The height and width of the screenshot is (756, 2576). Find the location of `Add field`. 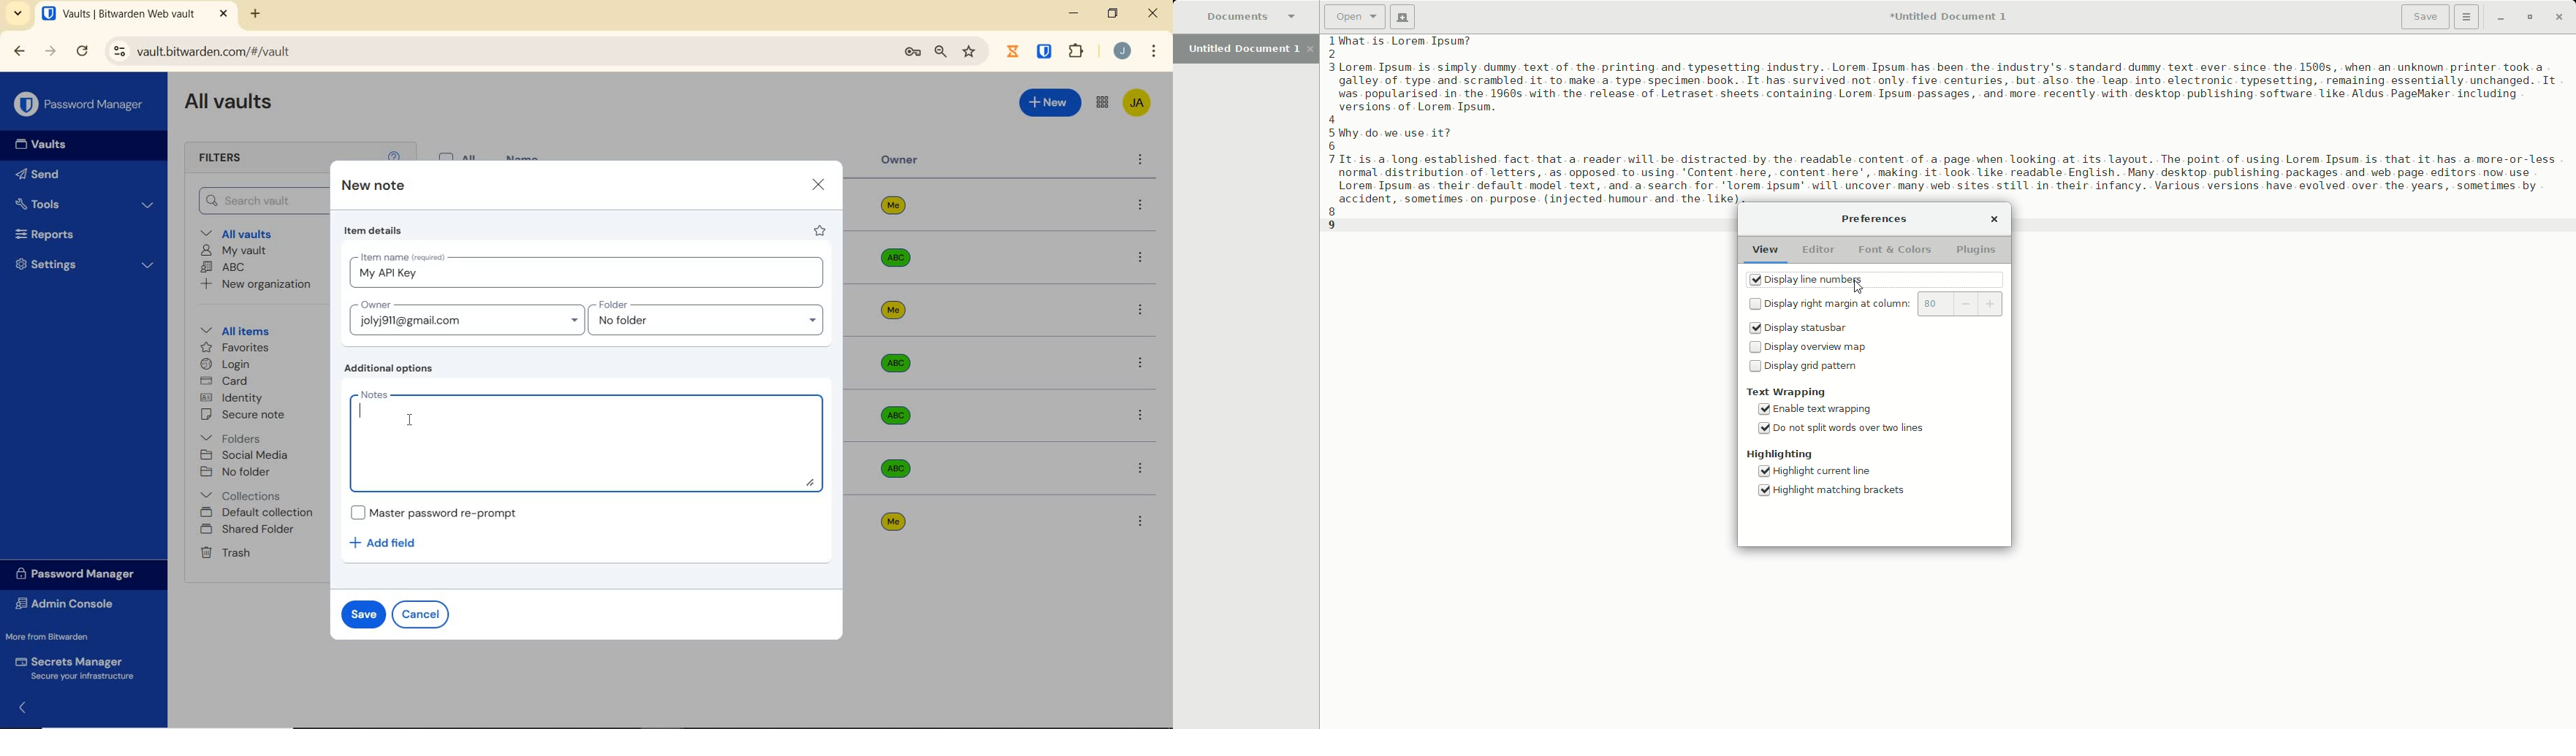

Add field is located at coordinates (390, 543).